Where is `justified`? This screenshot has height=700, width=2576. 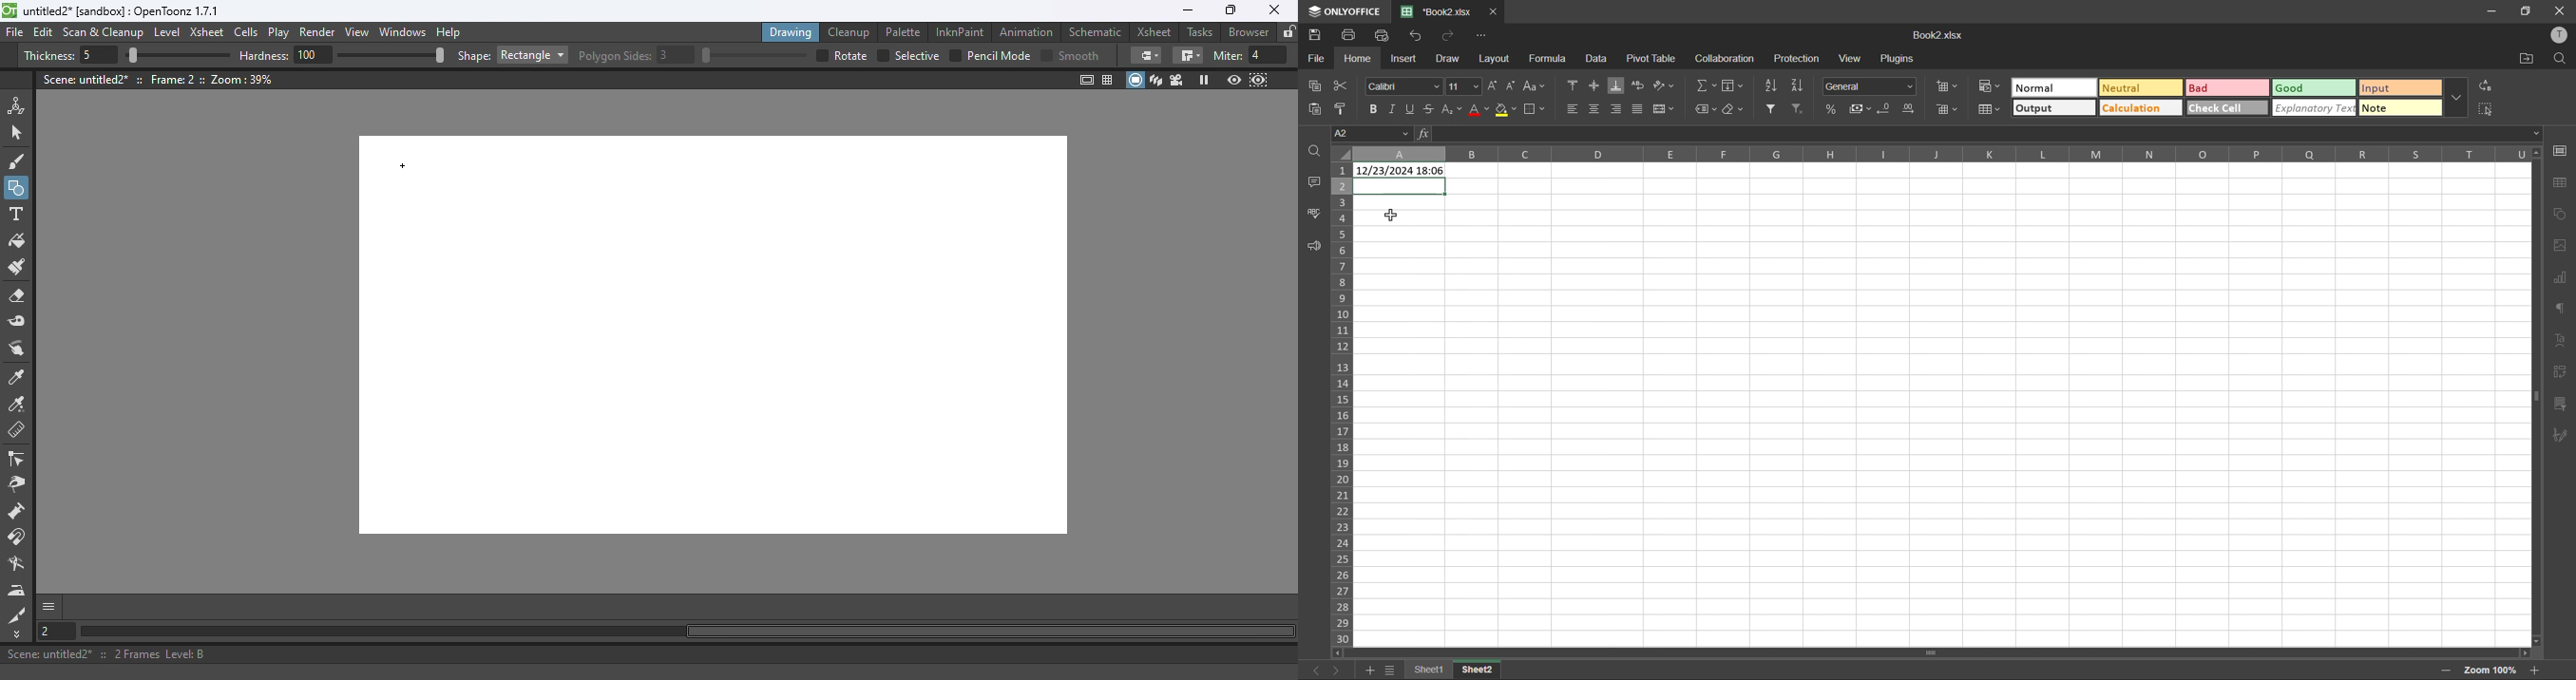
justified is located at coordinates (1639, 108).